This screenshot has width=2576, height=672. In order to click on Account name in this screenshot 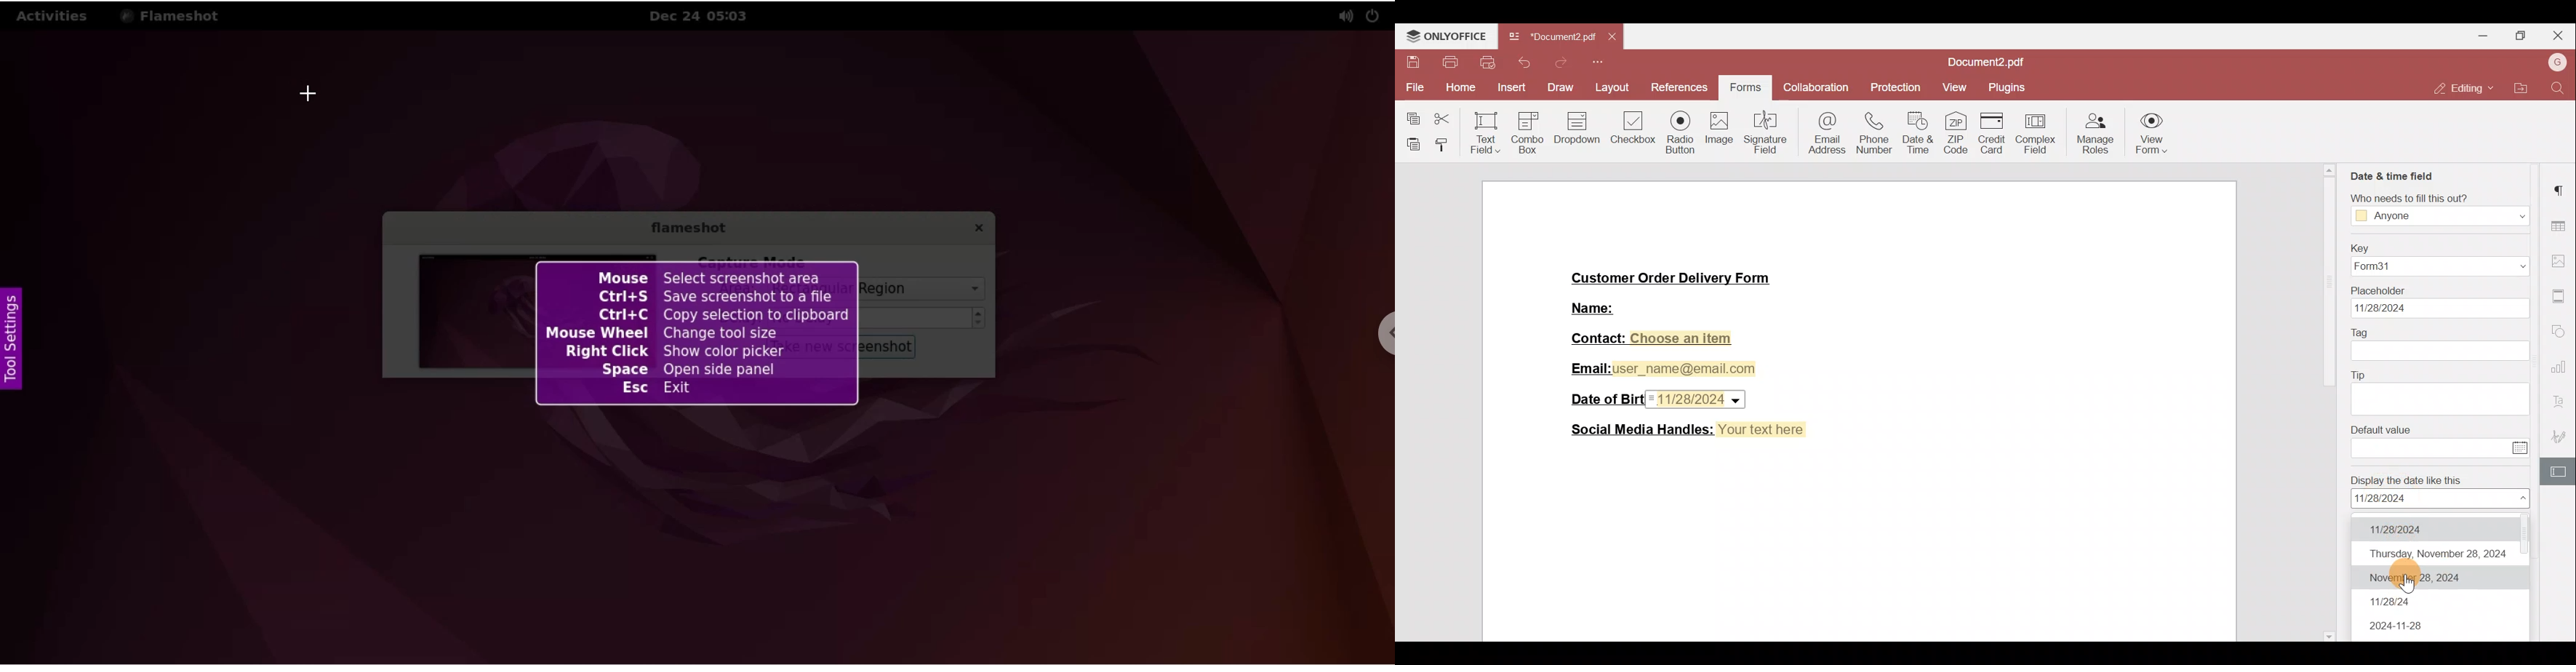, I will do `click(2557, 62)`.